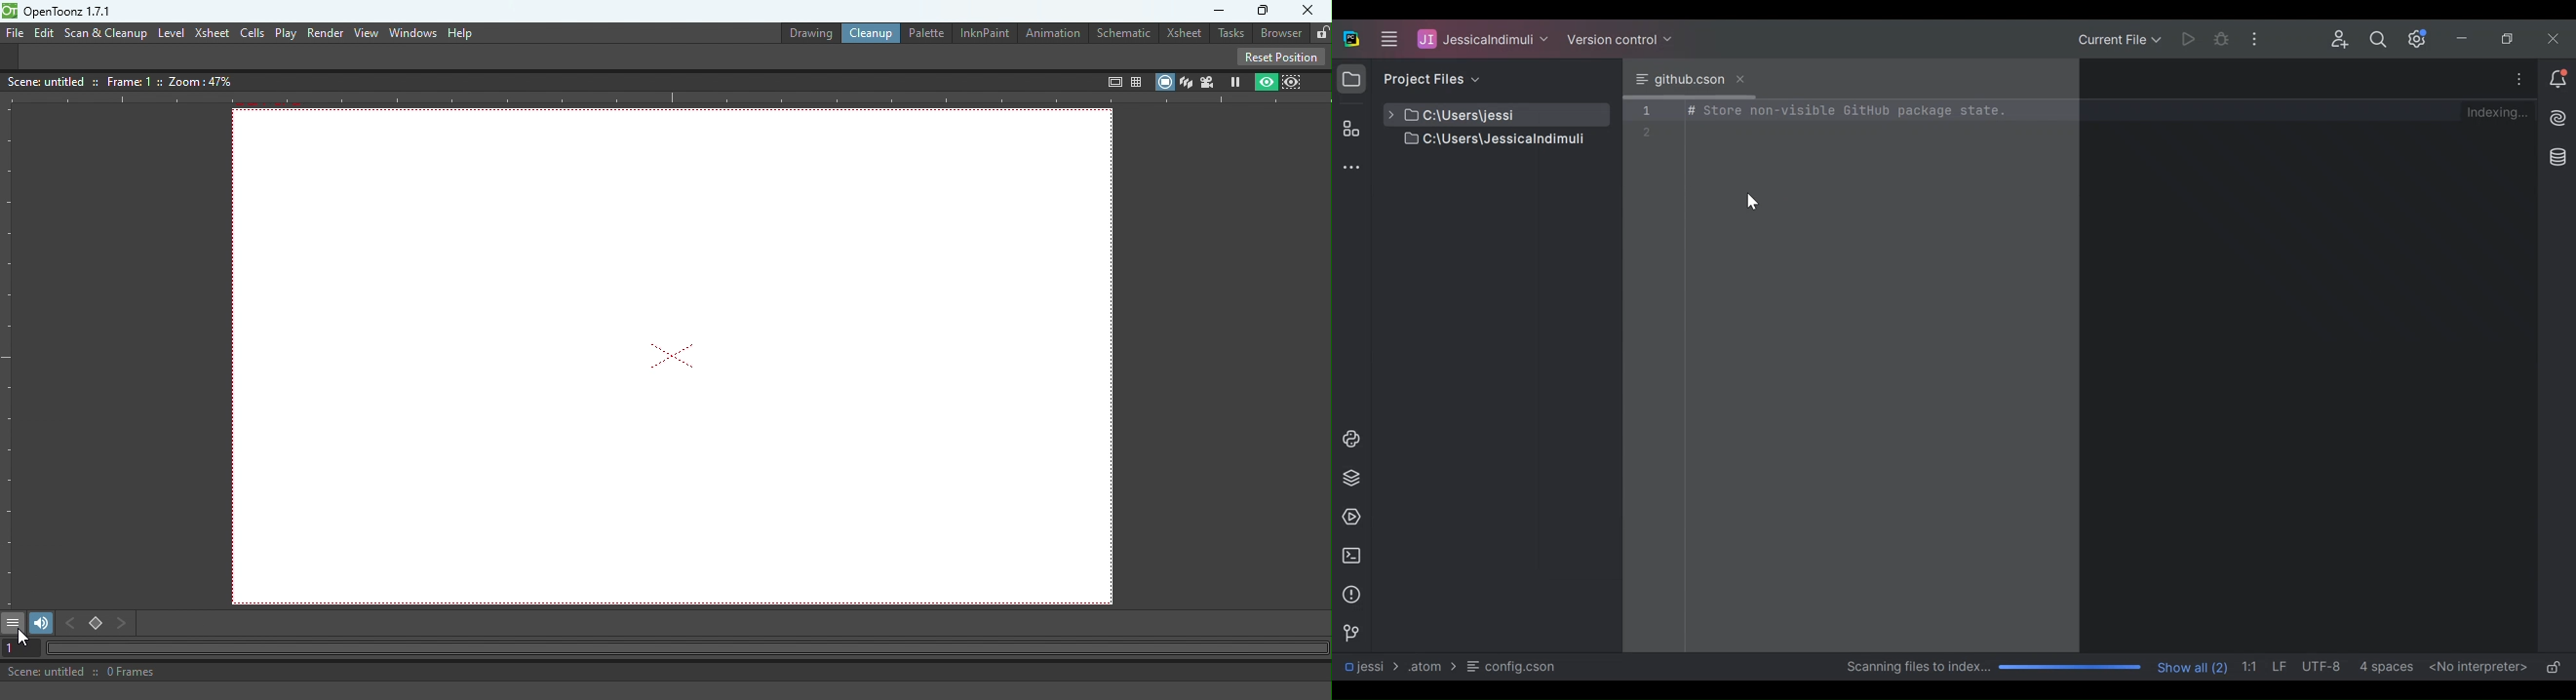  Describe the element at coordinates (252, 33) in the screenshot. I see `cells` at that location.